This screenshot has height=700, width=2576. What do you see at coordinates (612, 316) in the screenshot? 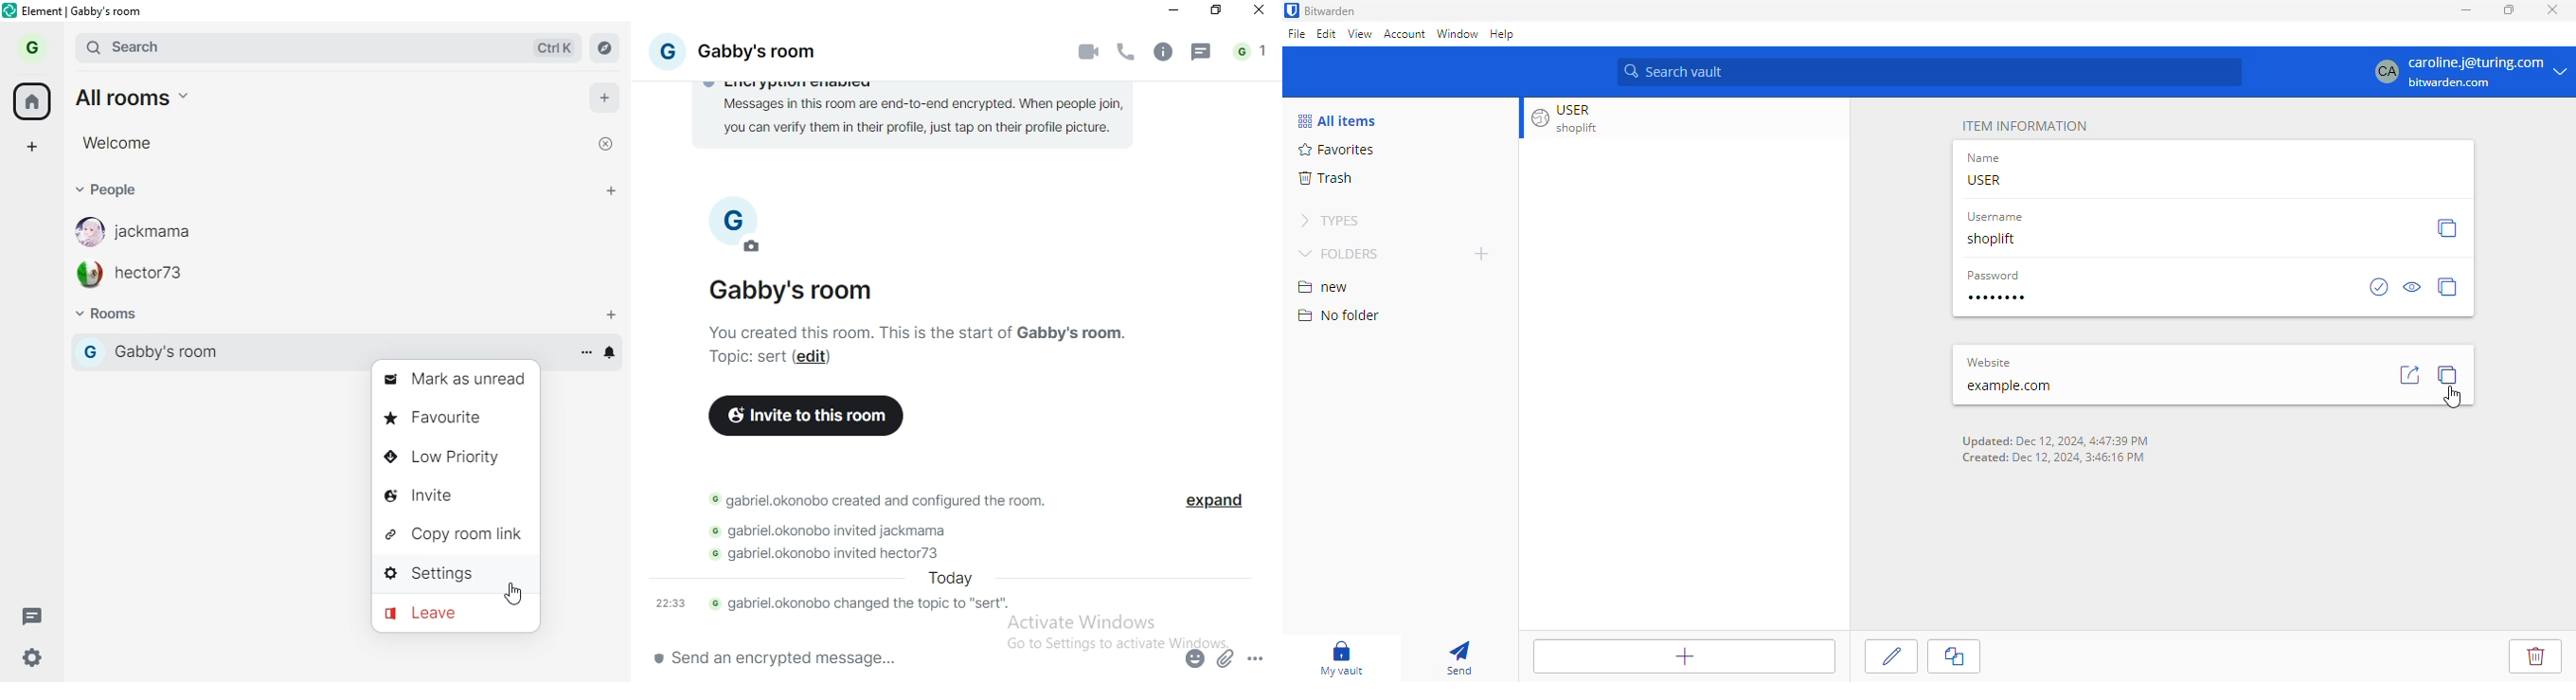
I see `add riooms` at bounding box center [612, 316].